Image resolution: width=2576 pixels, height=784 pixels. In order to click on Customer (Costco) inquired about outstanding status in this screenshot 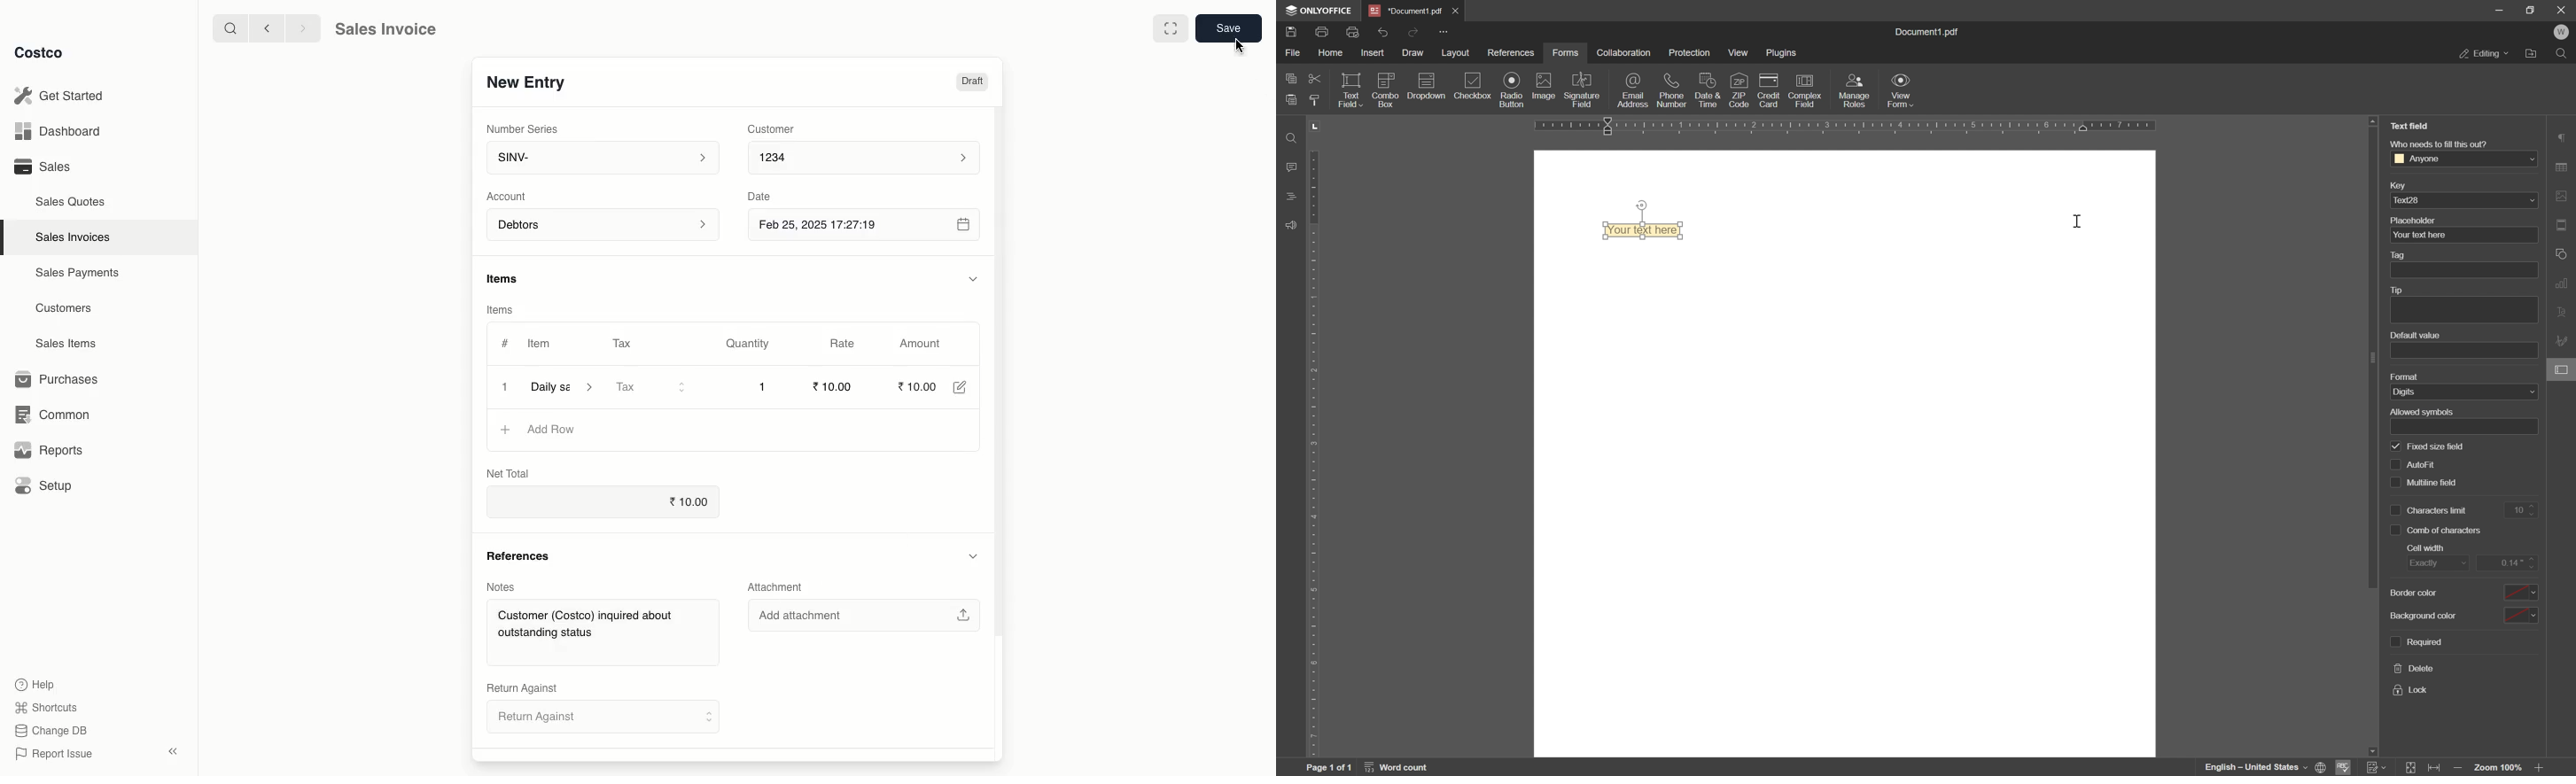, I will do `click(603, 635)`.